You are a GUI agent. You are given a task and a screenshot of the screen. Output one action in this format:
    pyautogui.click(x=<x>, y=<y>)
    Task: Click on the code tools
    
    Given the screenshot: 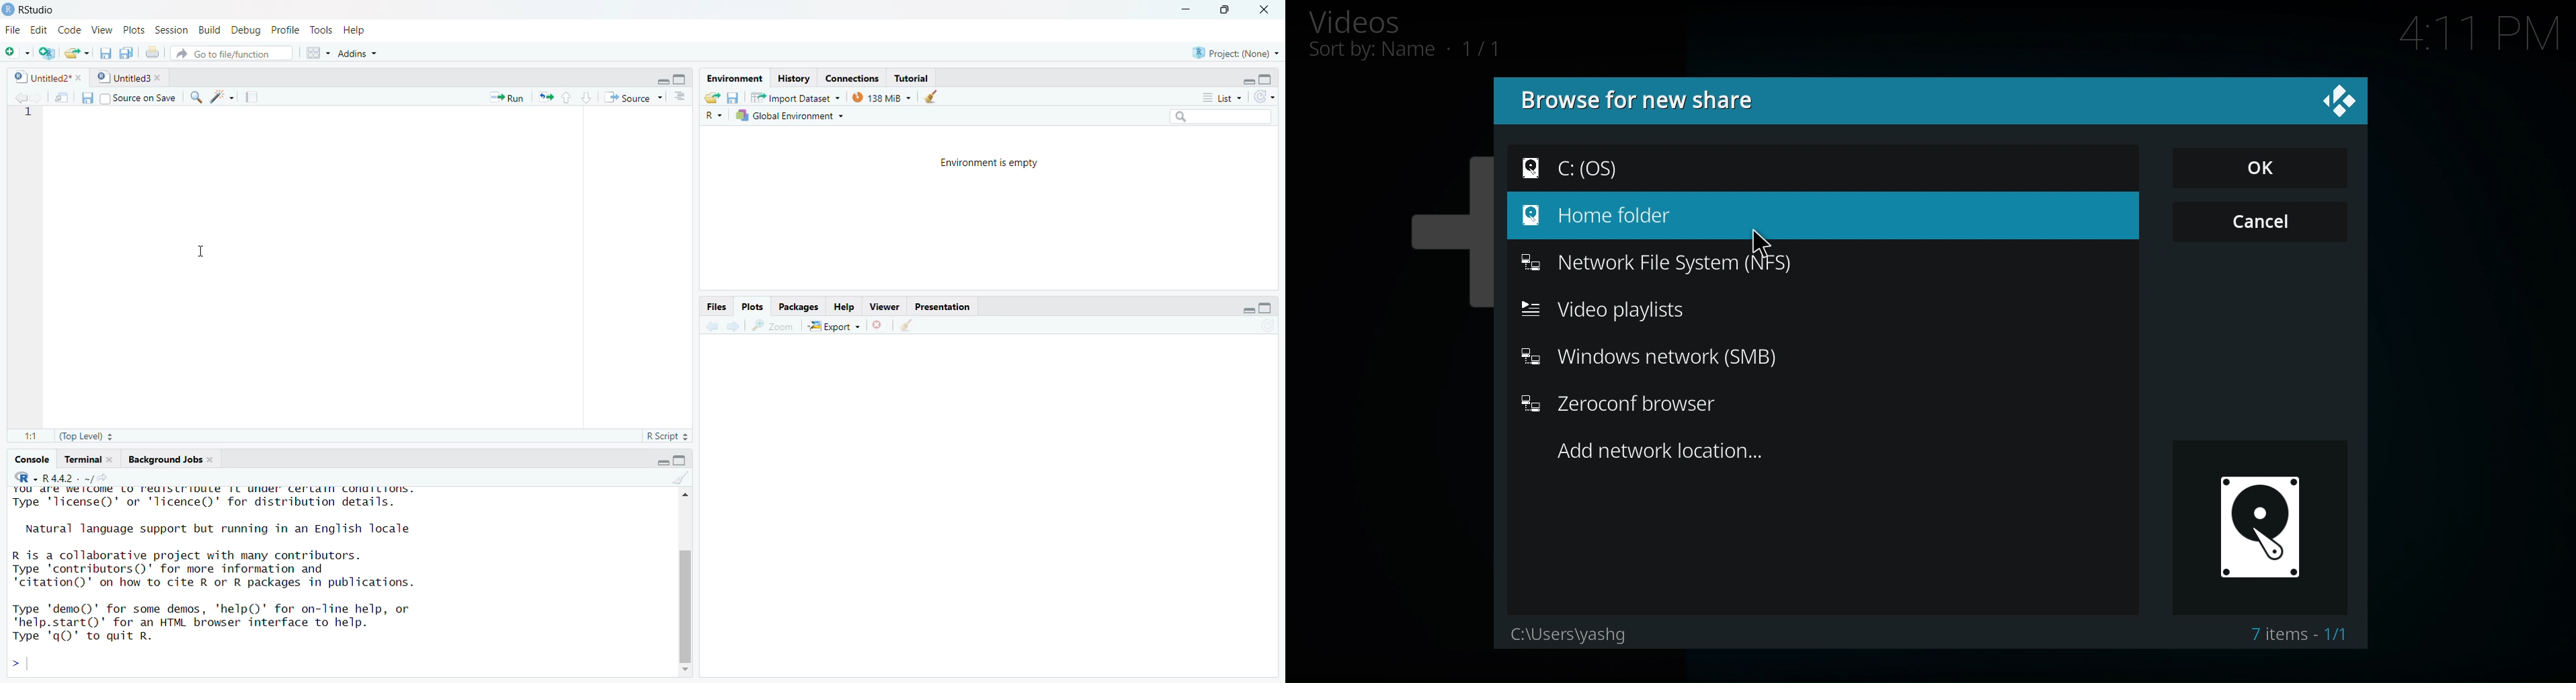 What is the action you would take?
    pyautogui.click(x=224, y=98)
    